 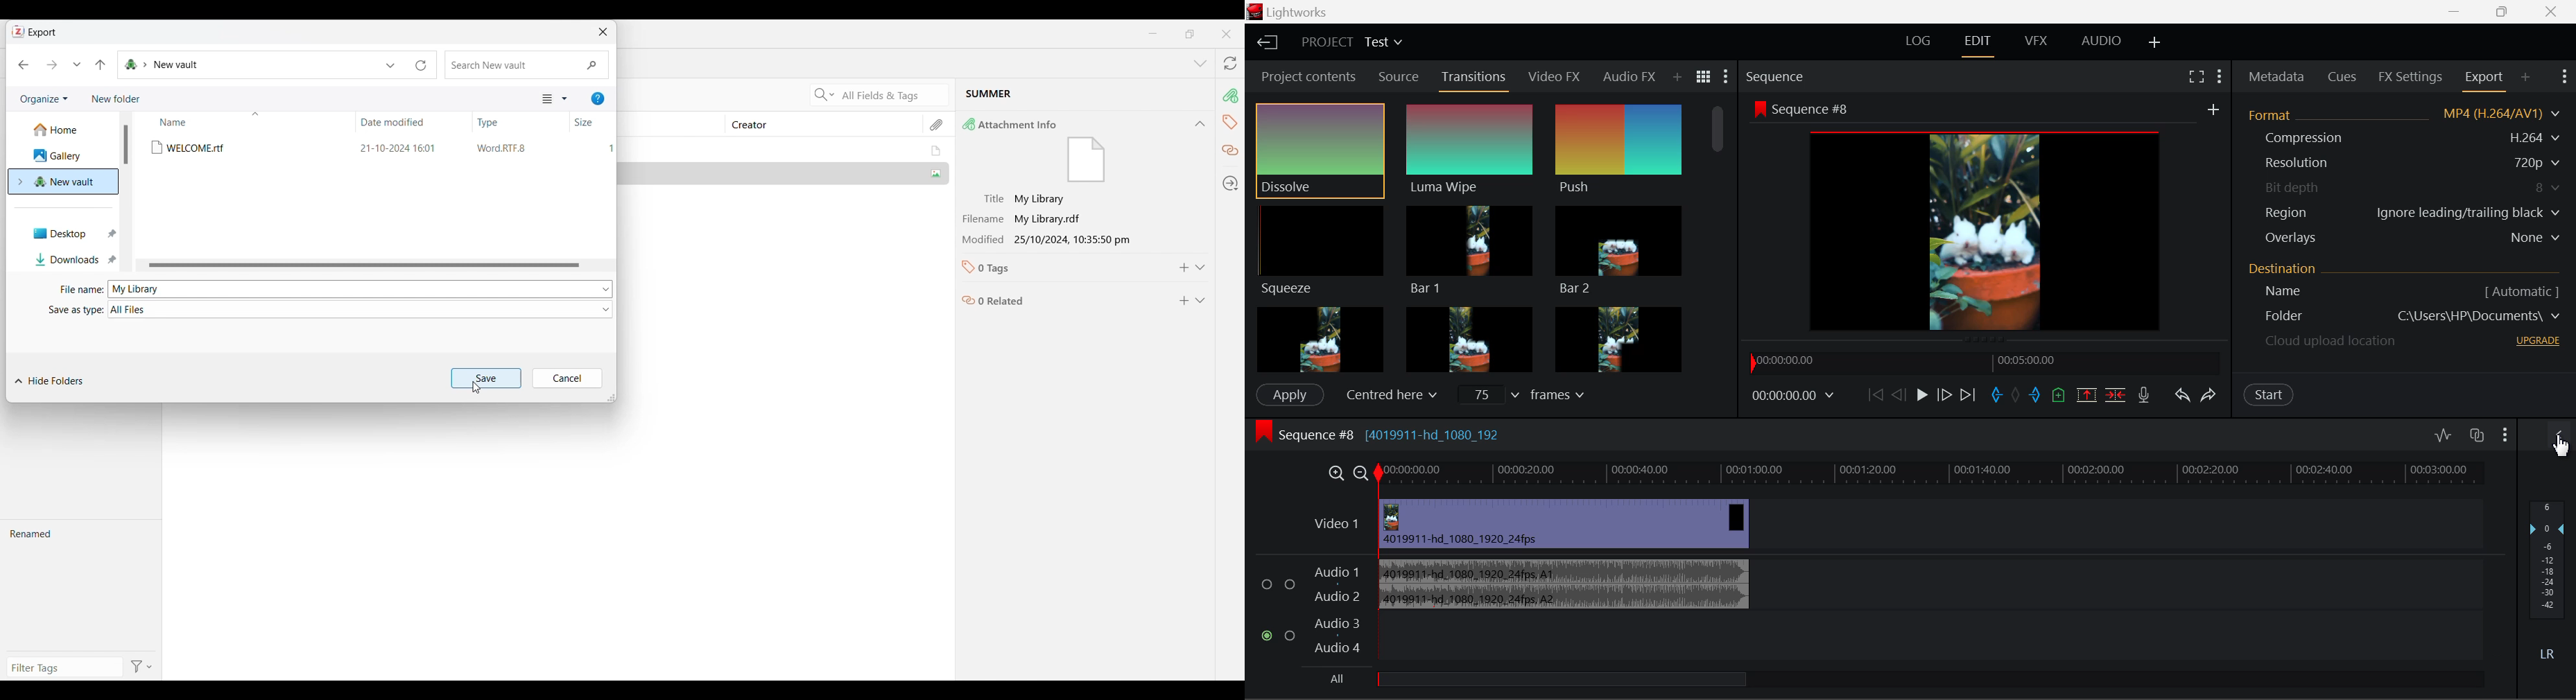 What do you see at coordinates (62, 181) in the screenshot?
I see `New vault ` at bounding box center [62, 181].